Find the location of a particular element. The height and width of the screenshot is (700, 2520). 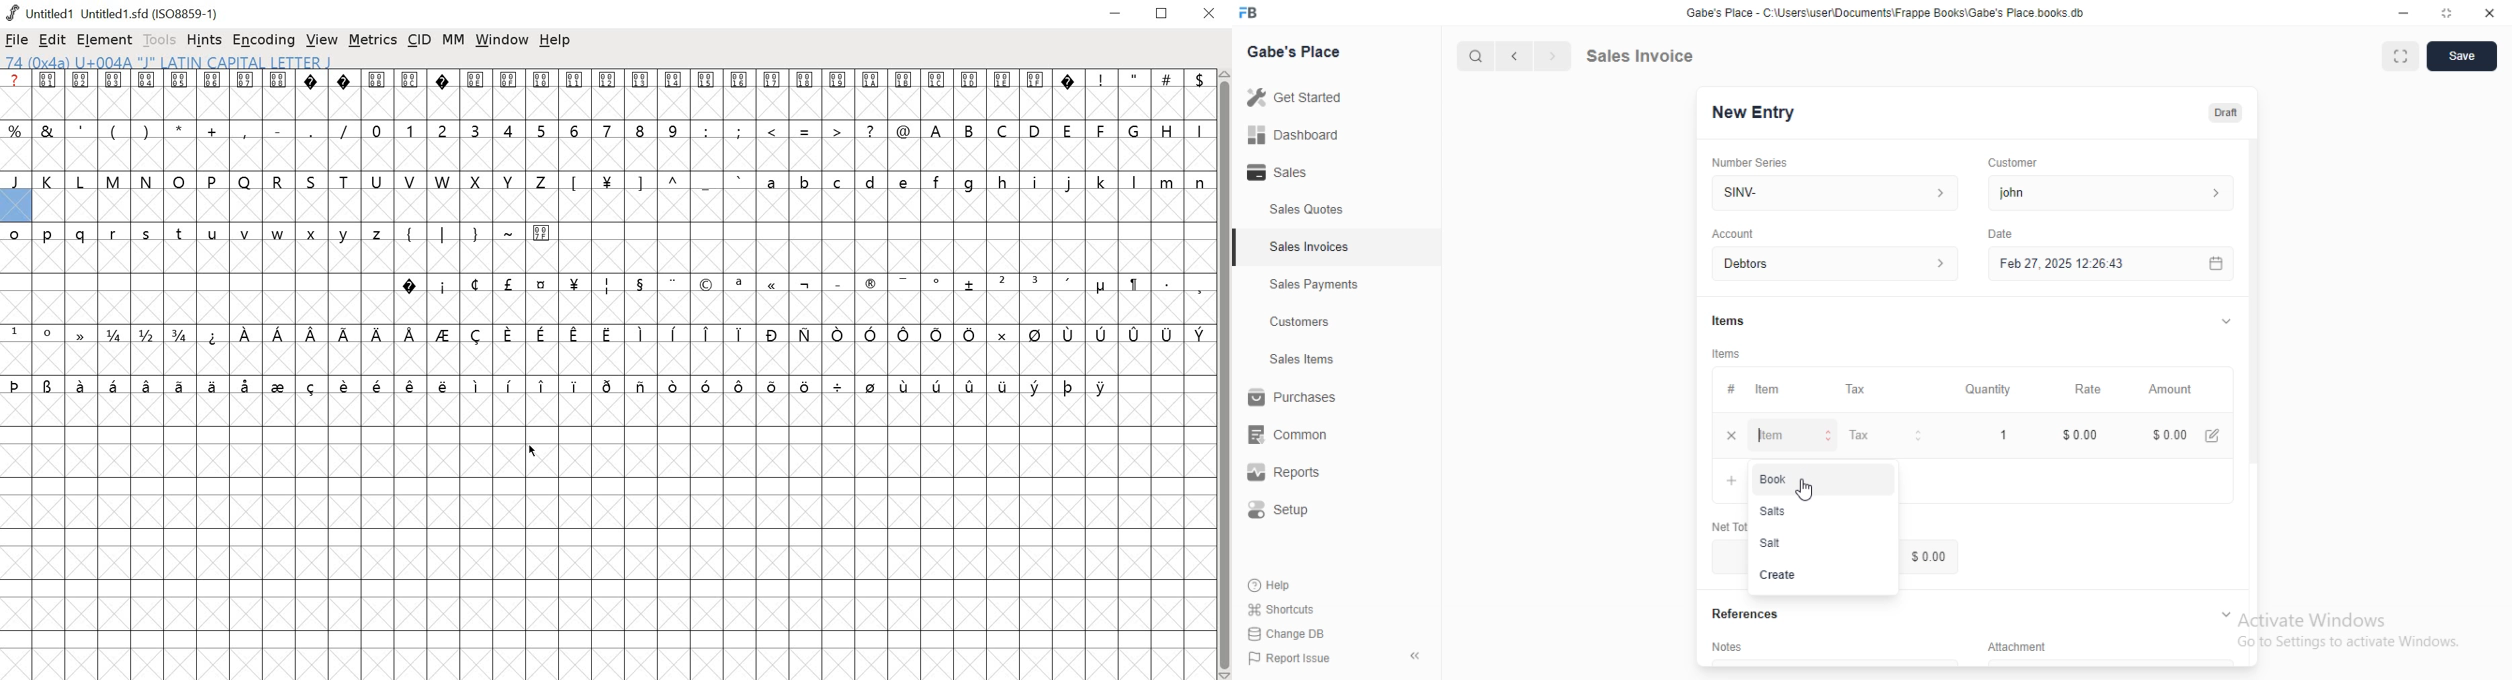

collapse is located at coordinates (1413, 653).